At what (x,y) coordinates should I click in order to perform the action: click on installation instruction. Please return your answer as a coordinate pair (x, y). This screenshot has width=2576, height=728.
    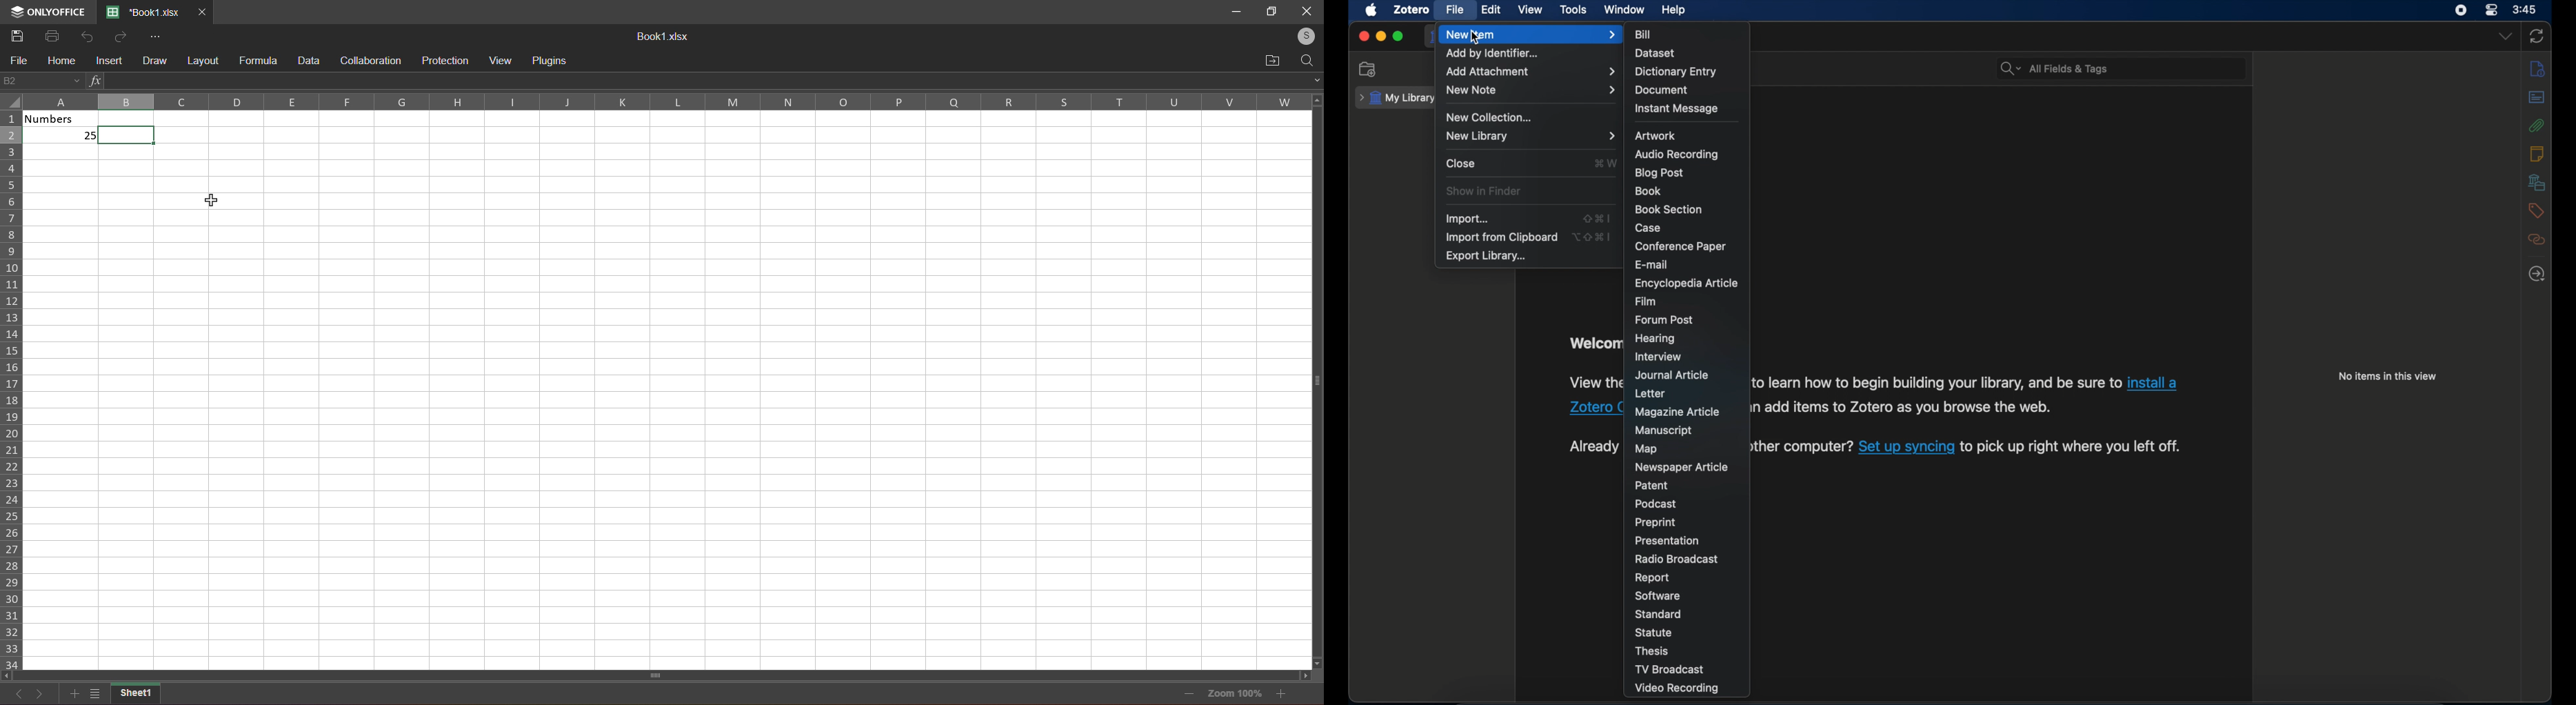
    Looking at the image, I should click on (1593, 396).